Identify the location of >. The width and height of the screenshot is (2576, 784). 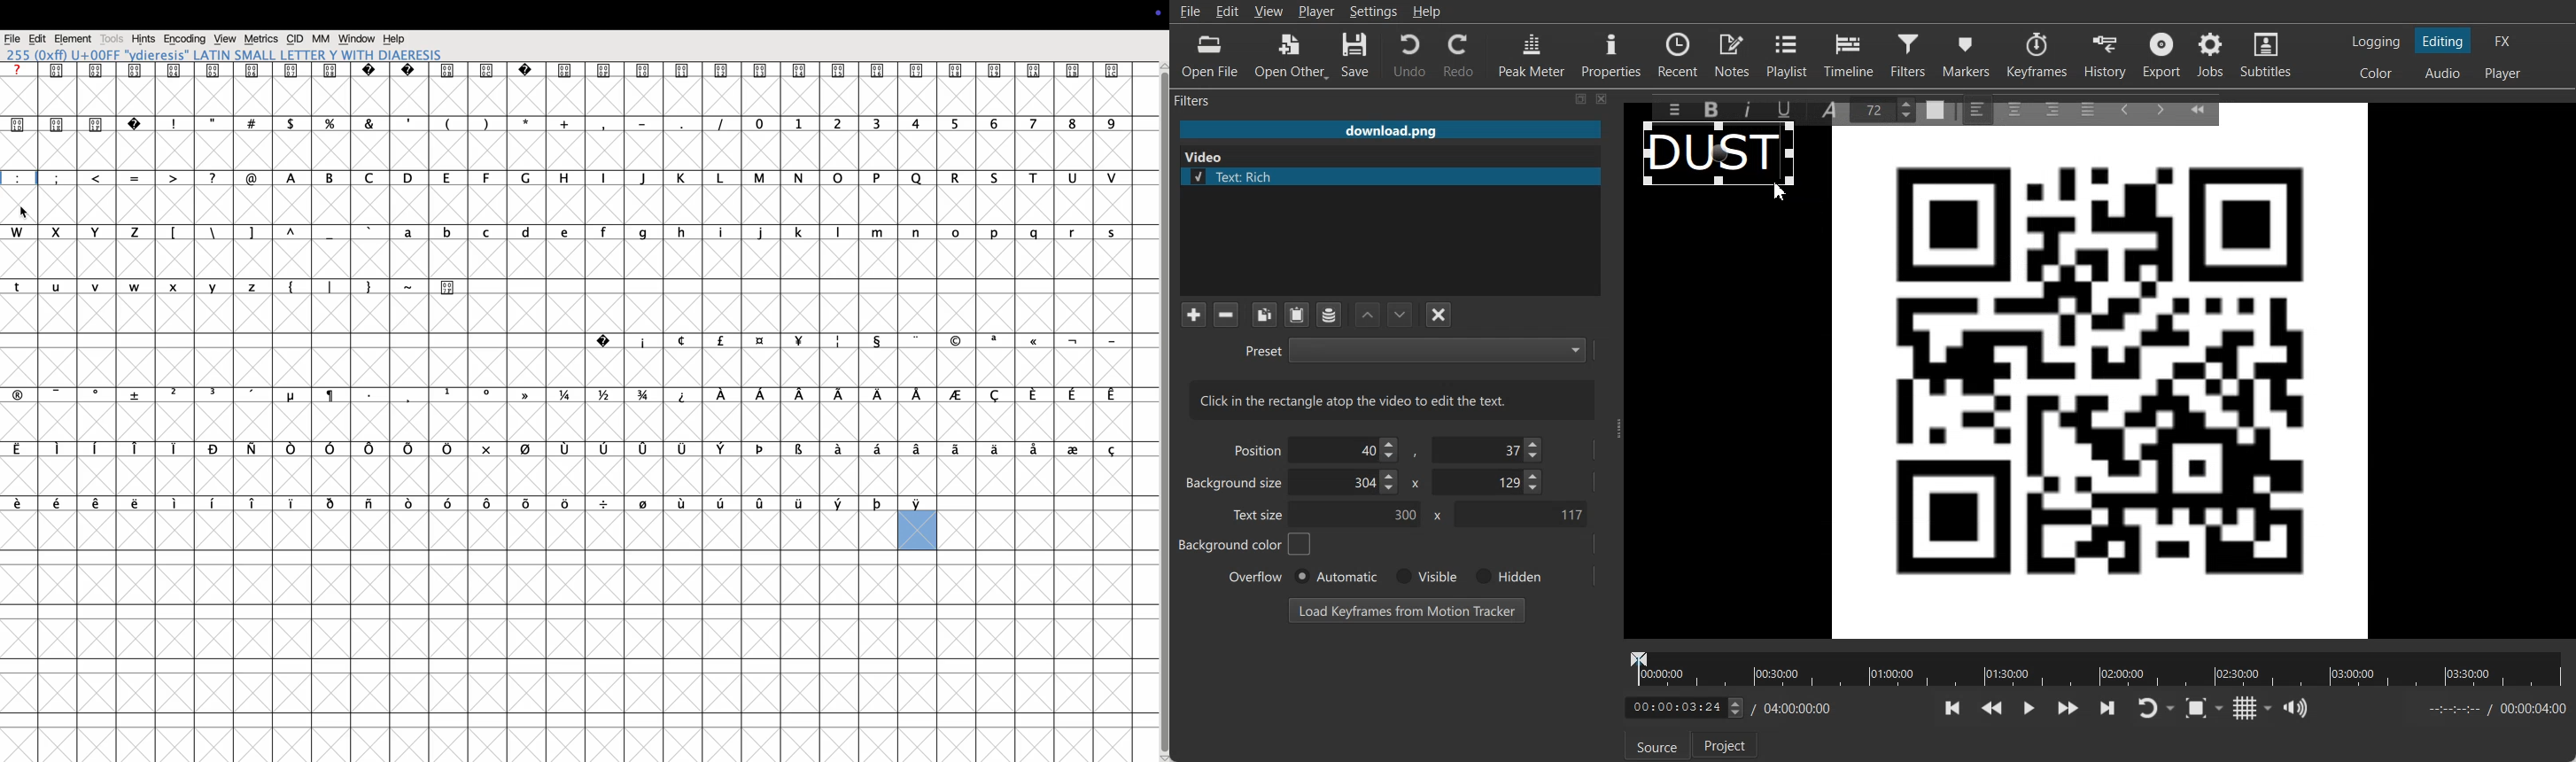
(176, 199).